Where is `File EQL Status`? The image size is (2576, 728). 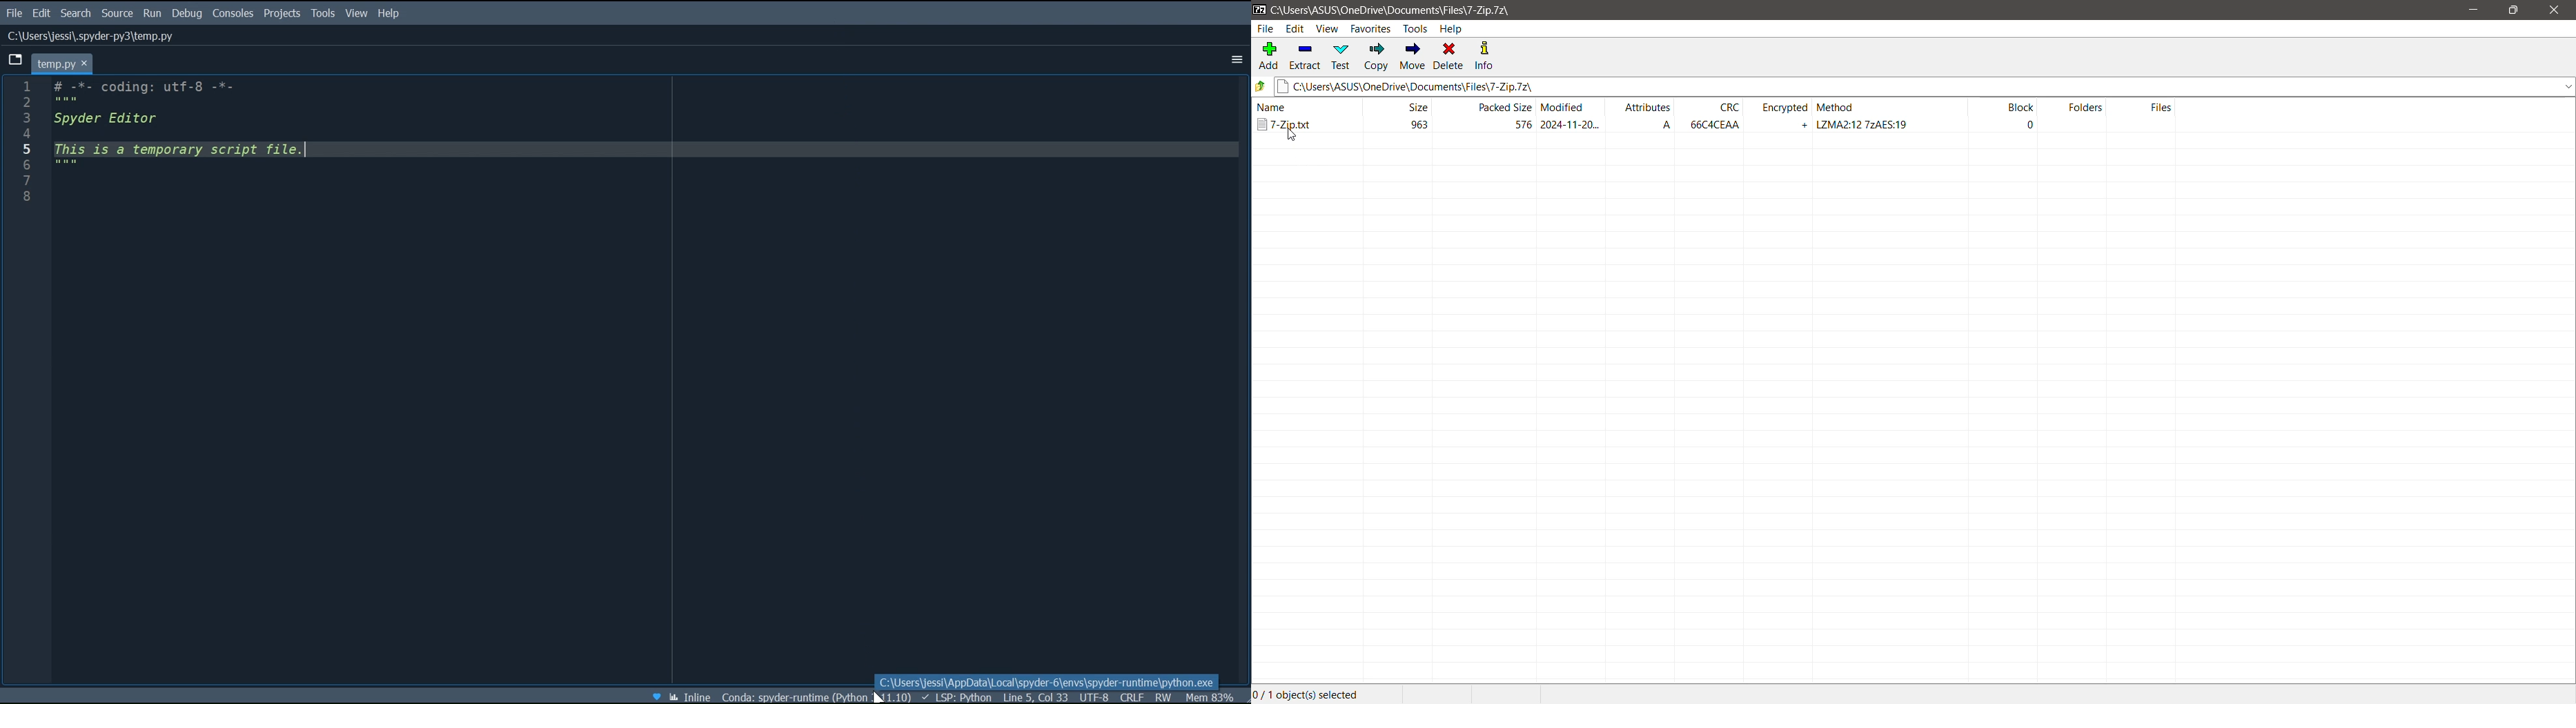
File EQL Status is located at coordinates (1133, 697).